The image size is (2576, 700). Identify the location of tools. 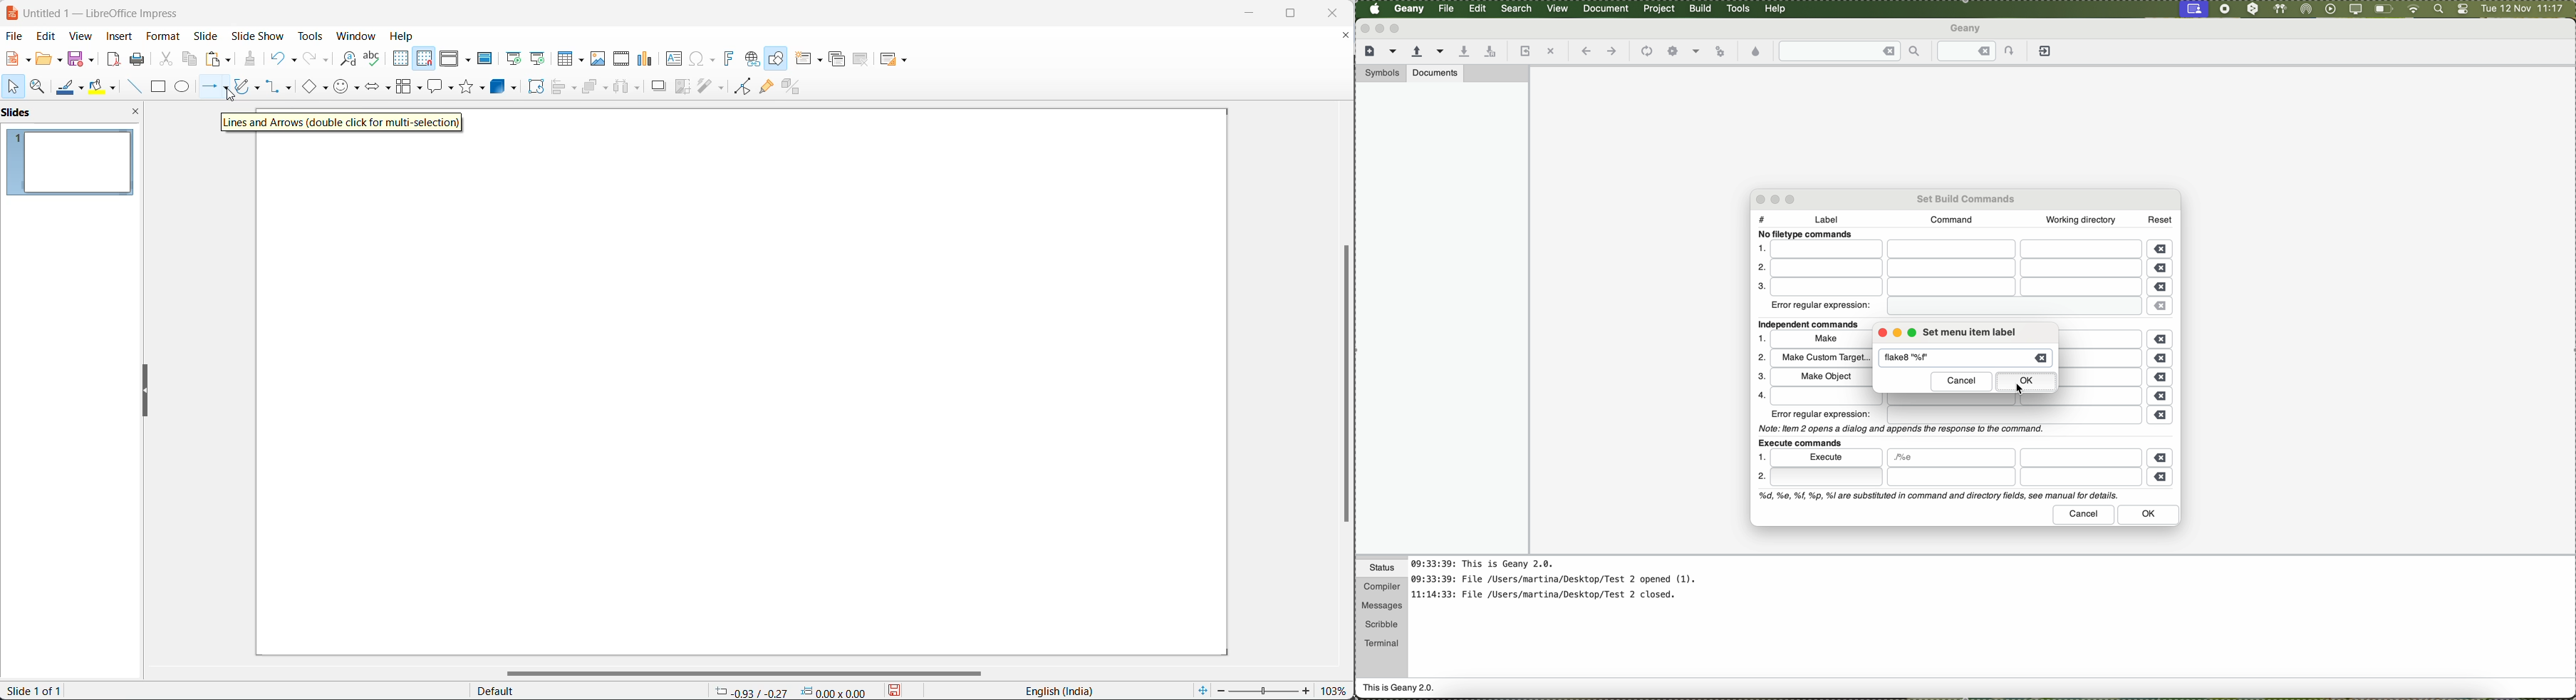
(310, 36).